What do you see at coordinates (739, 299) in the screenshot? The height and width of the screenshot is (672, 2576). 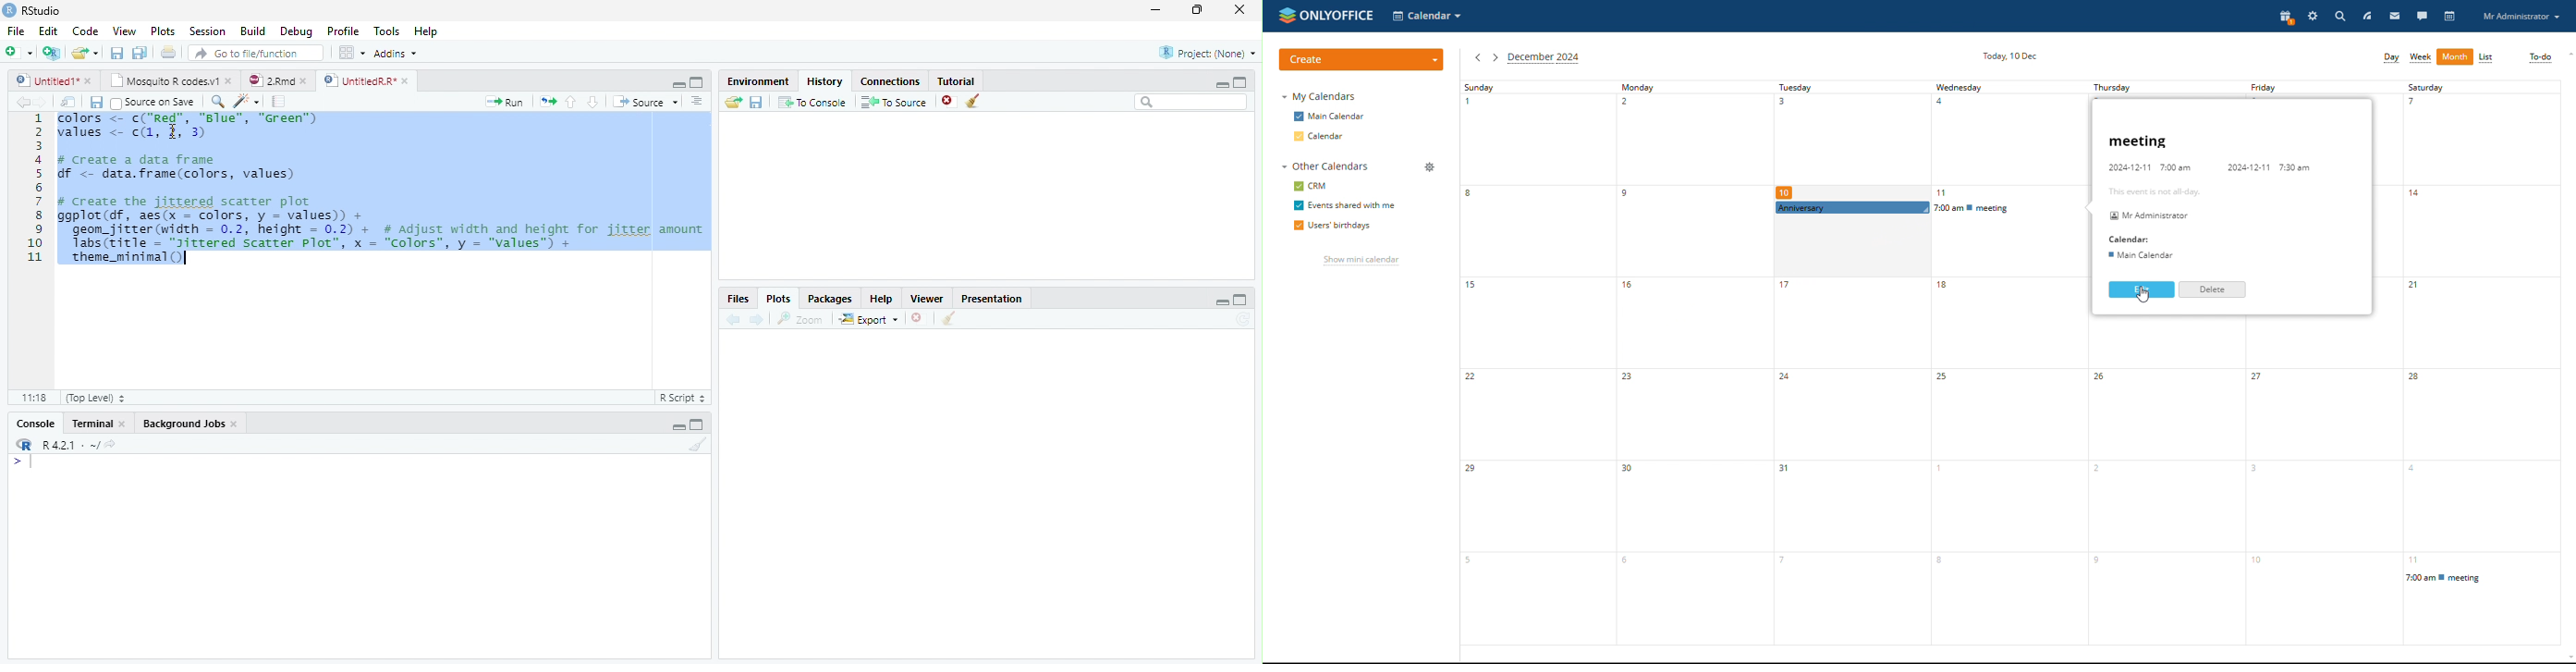 I see `Files` at bounding box center [739, 299].